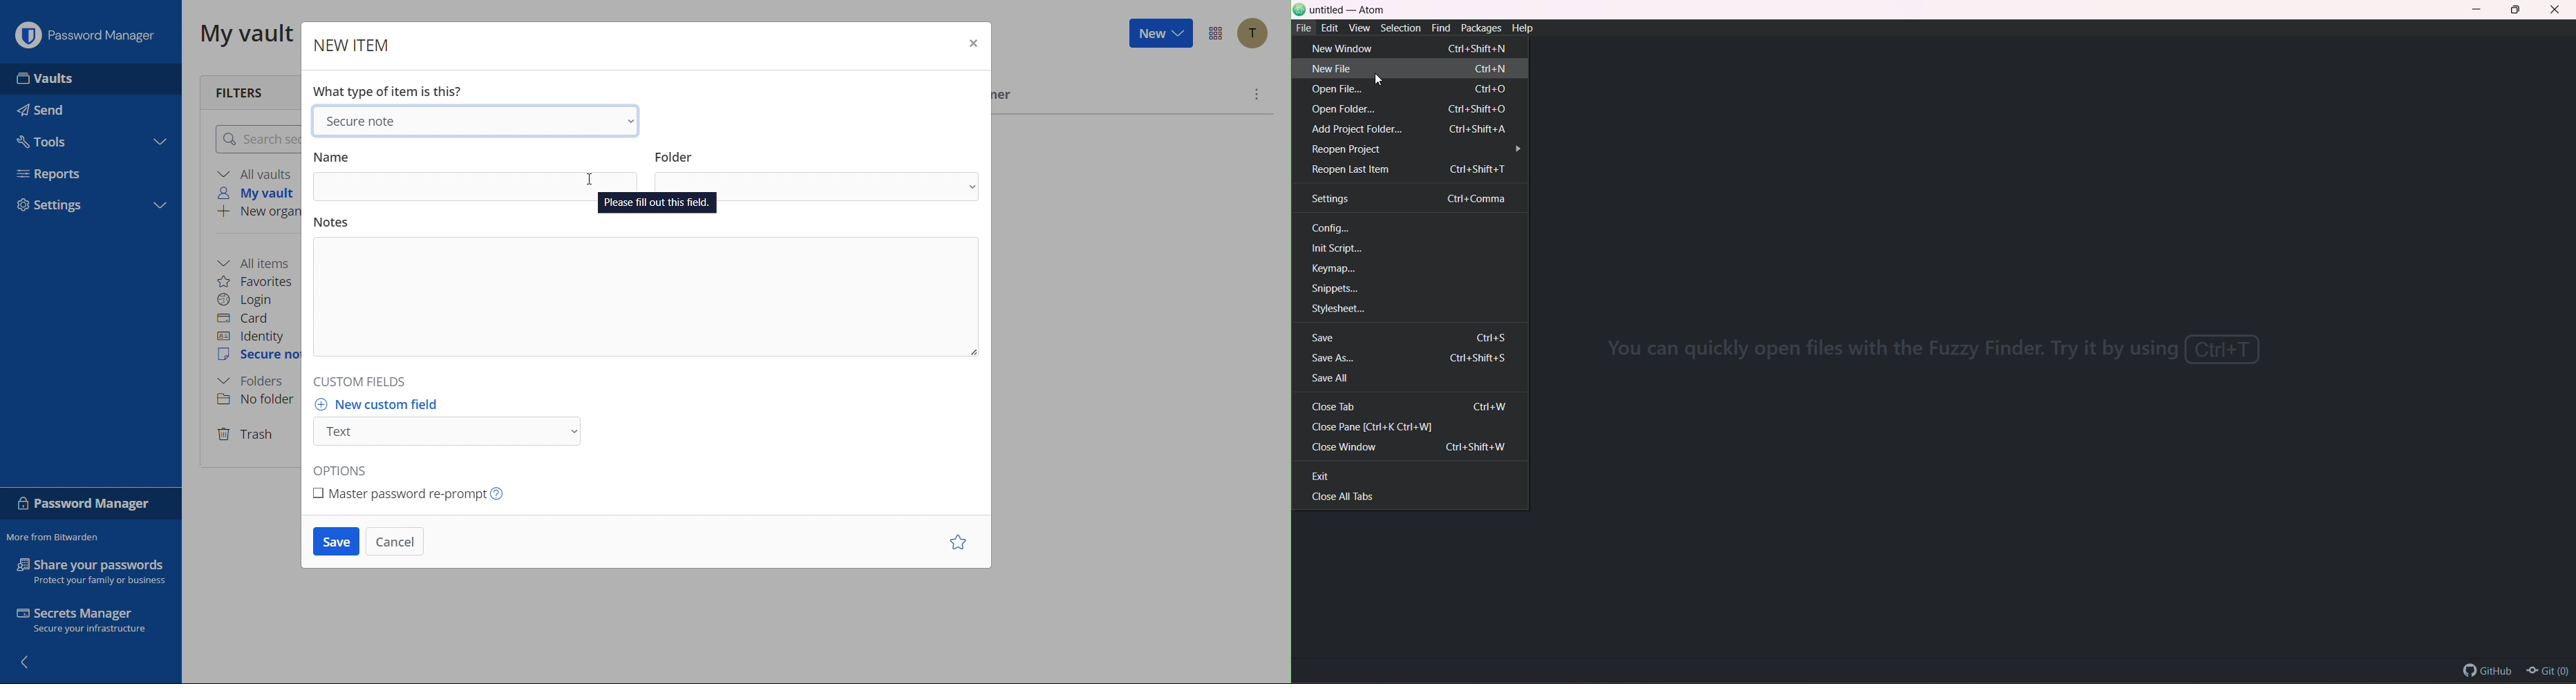  Describe the element at coordinates (259, 261) in the screenshot. I see `All items` at that location.